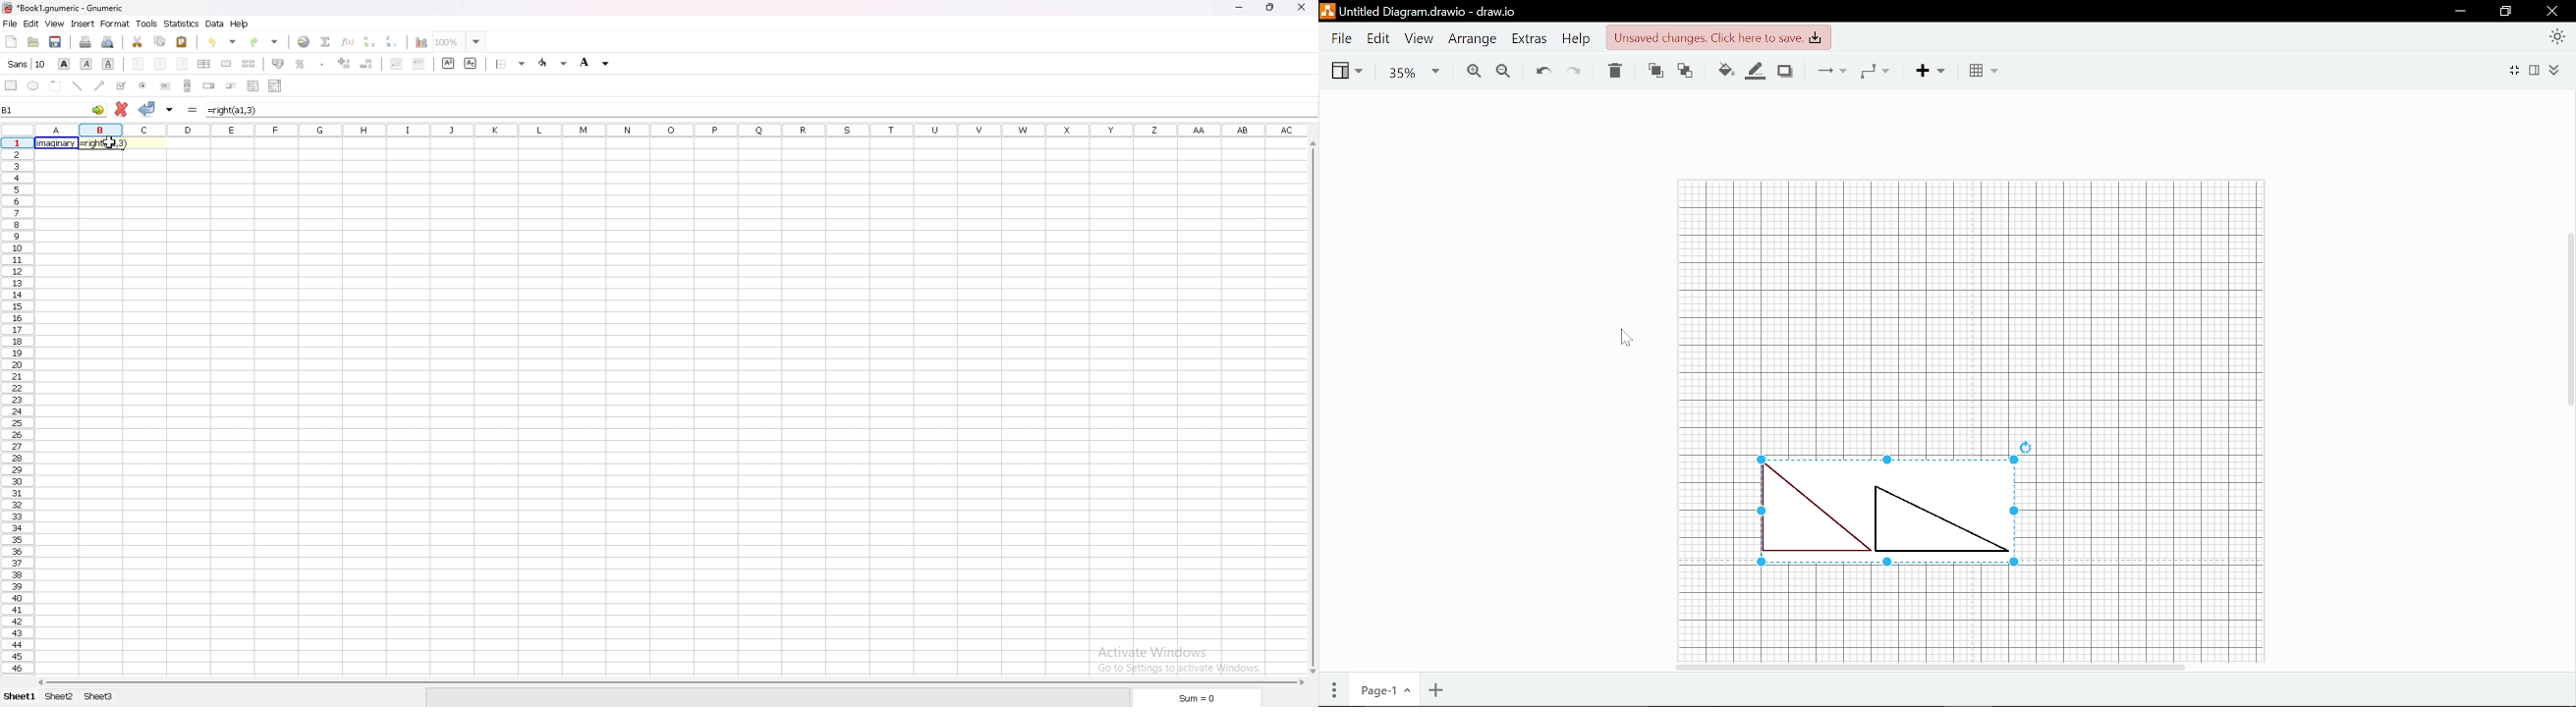  I want to click on hyperlink, so click(304, 42).